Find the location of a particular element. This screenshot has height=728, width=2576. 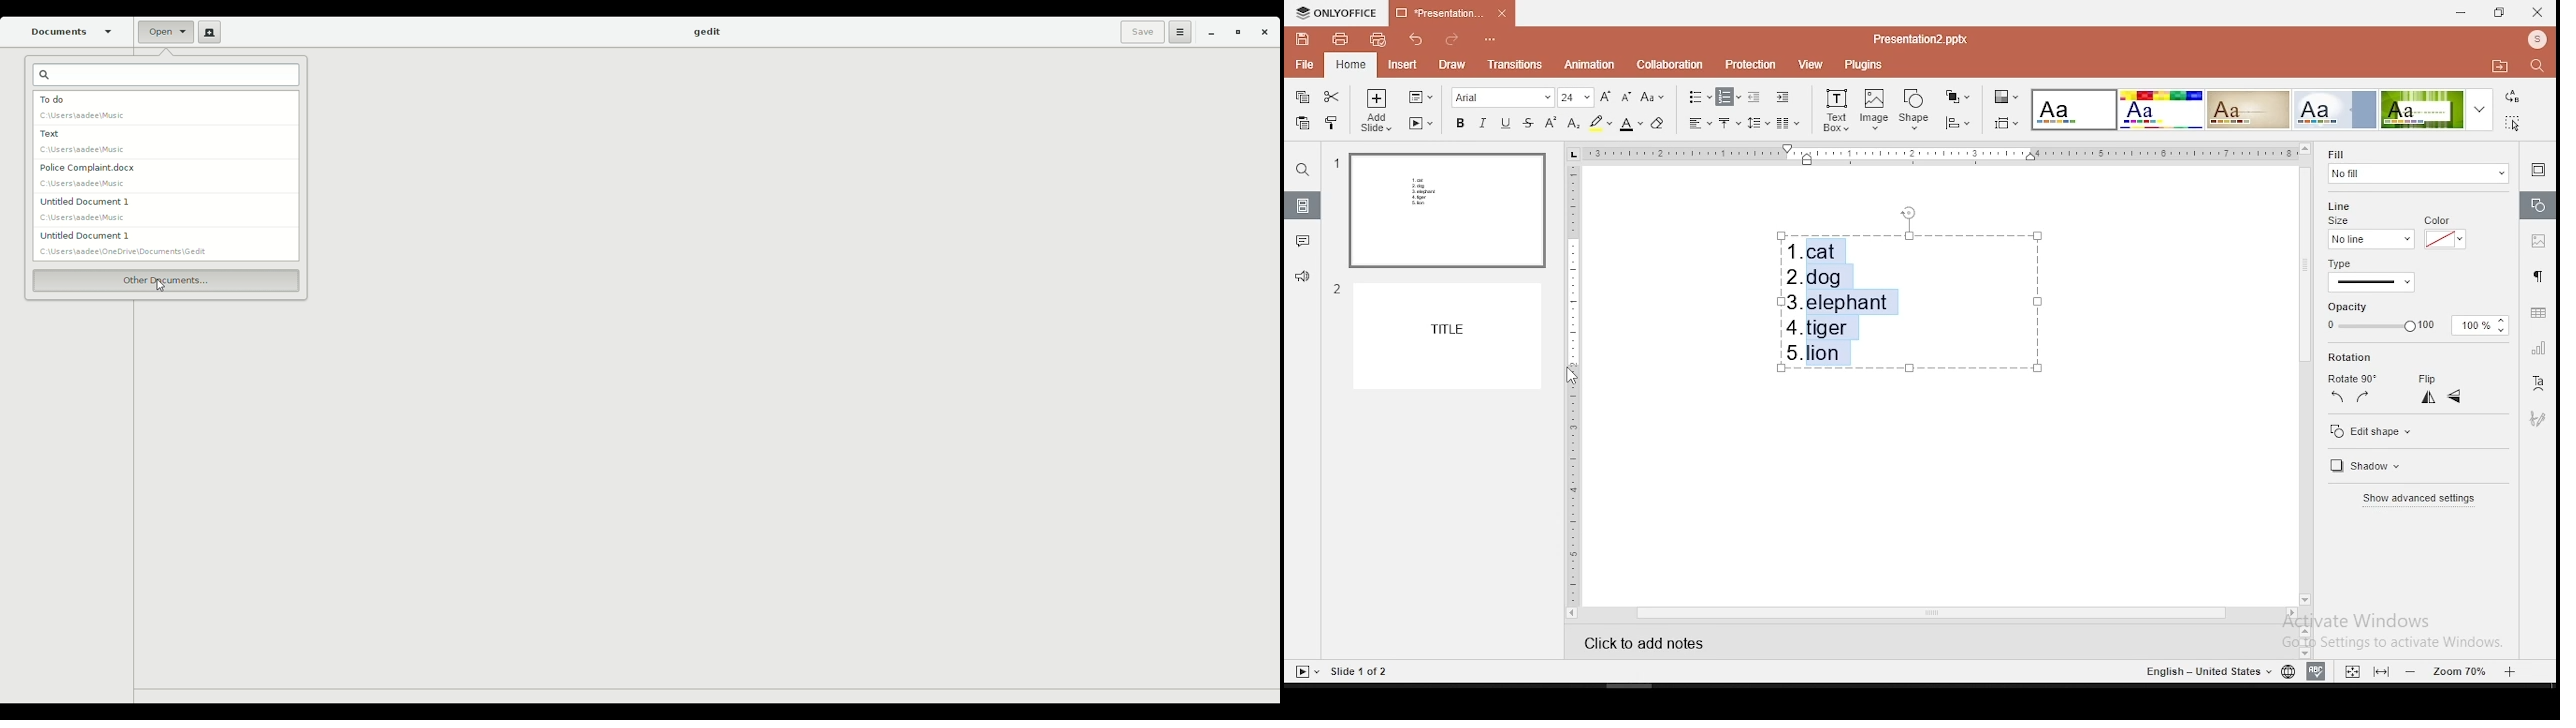

theme  is located at coordinates (2436, 110).